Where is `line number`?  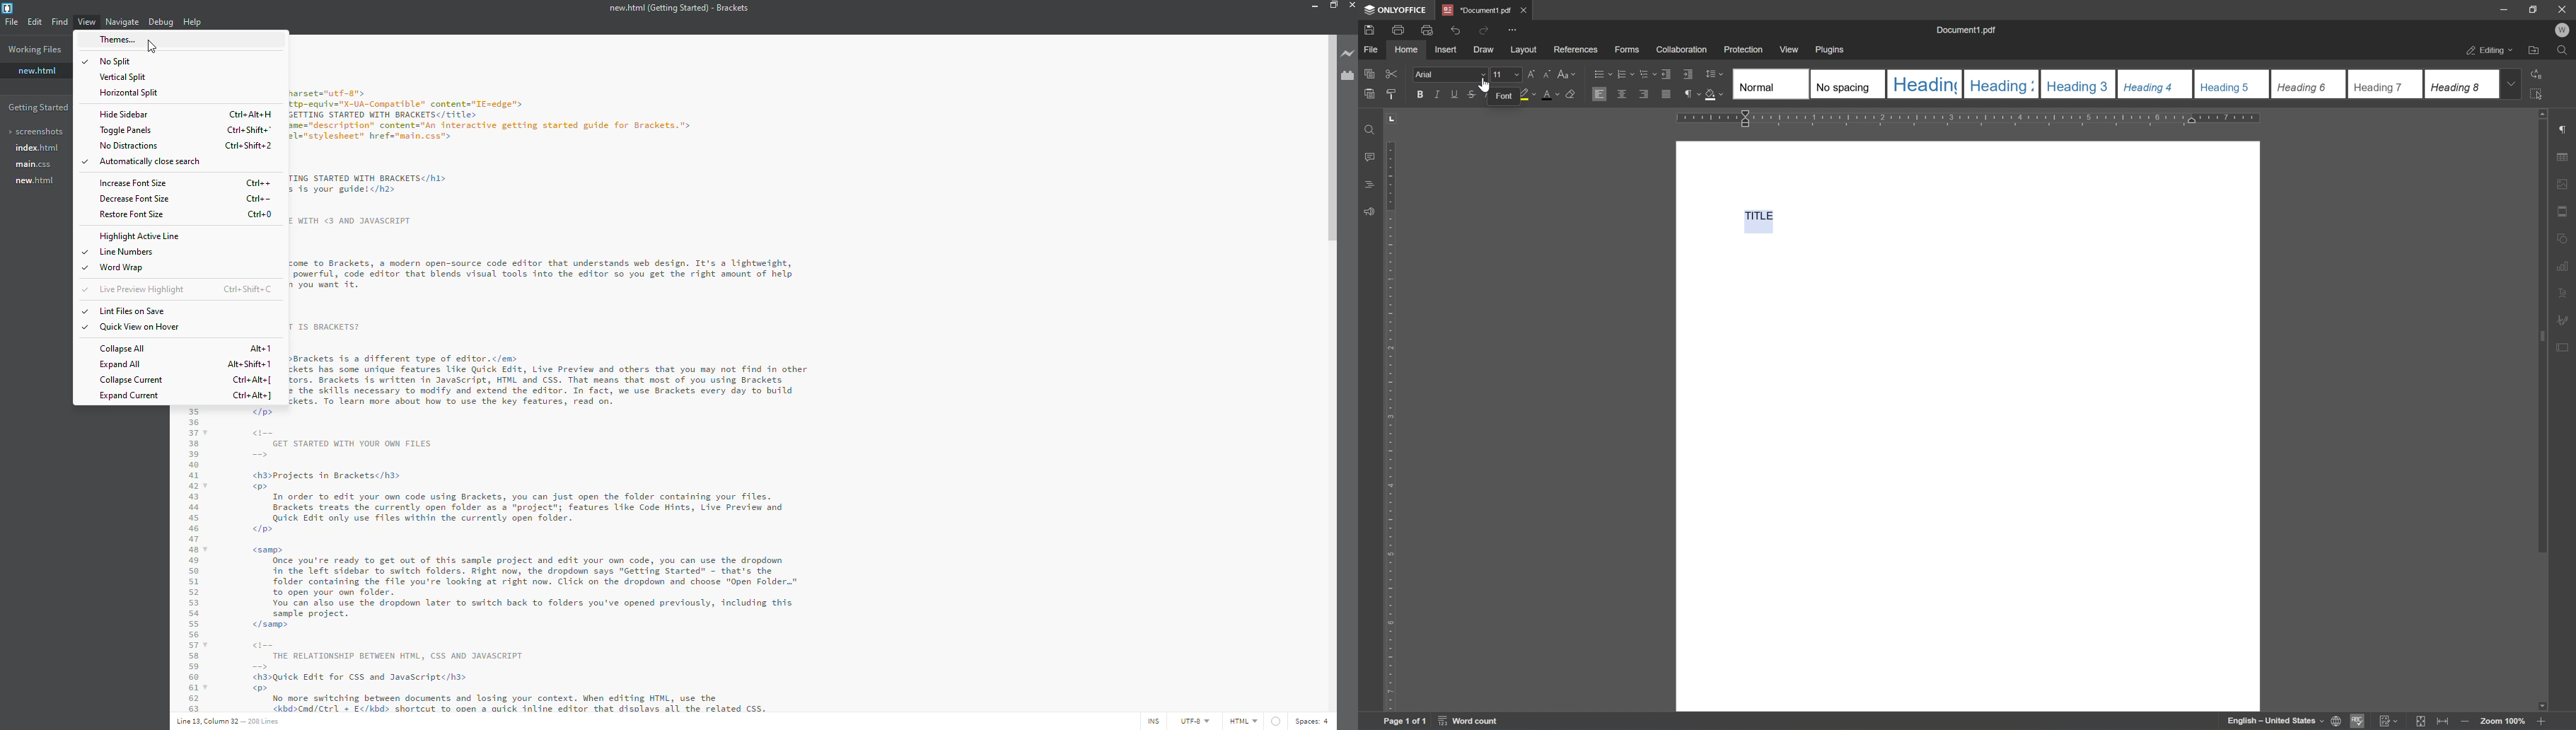
line number is located at coordinates (230, 721).